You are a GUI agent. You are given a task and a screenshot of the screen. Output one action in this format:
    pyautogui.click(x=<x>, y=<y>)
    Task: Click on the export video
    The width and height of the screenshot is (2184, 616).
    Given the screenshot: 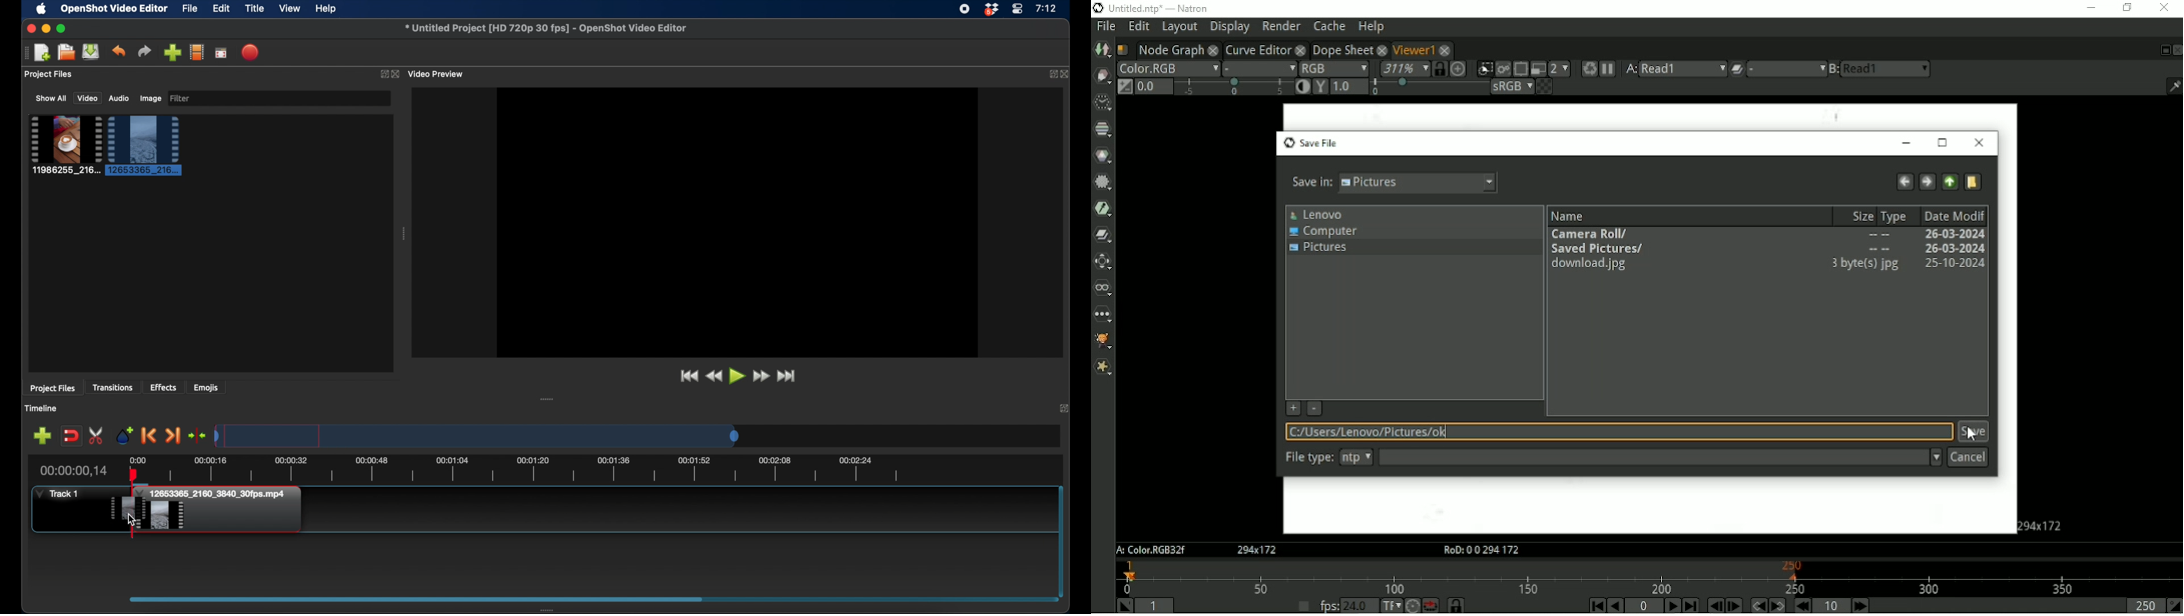 What is the action you would take?
    pyautogui.click(x=252, y=52)
    